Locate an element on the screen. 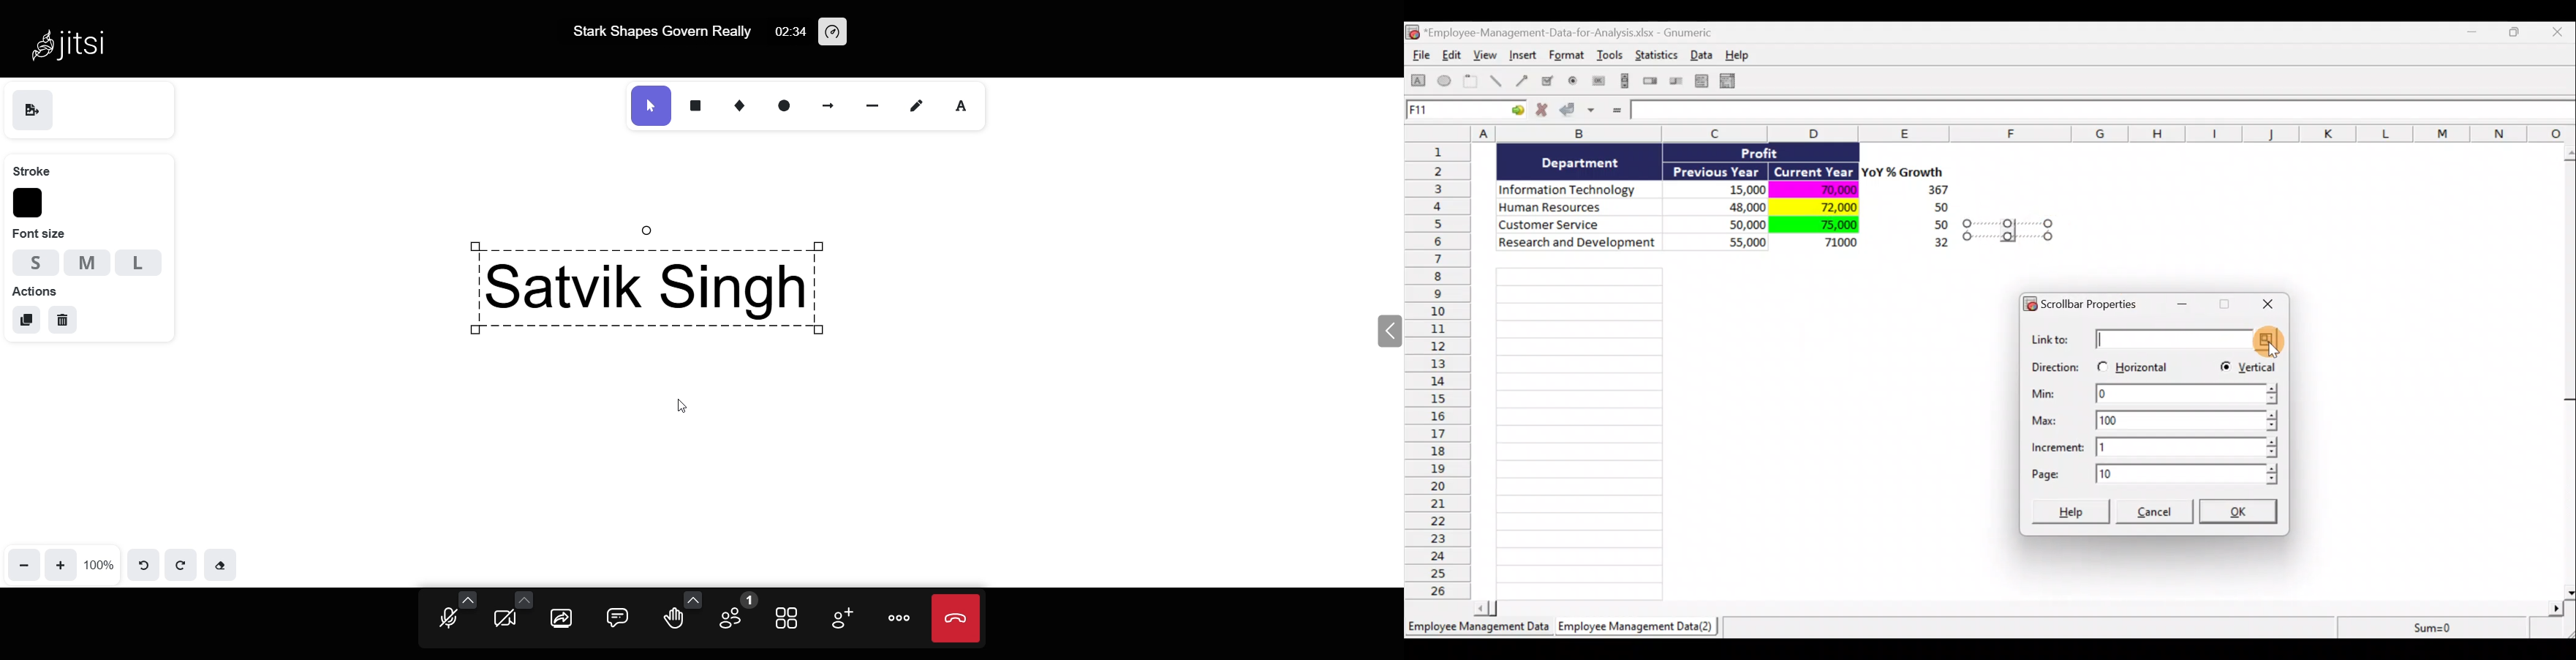  Horizontal is located at coordinates (2135, 364).